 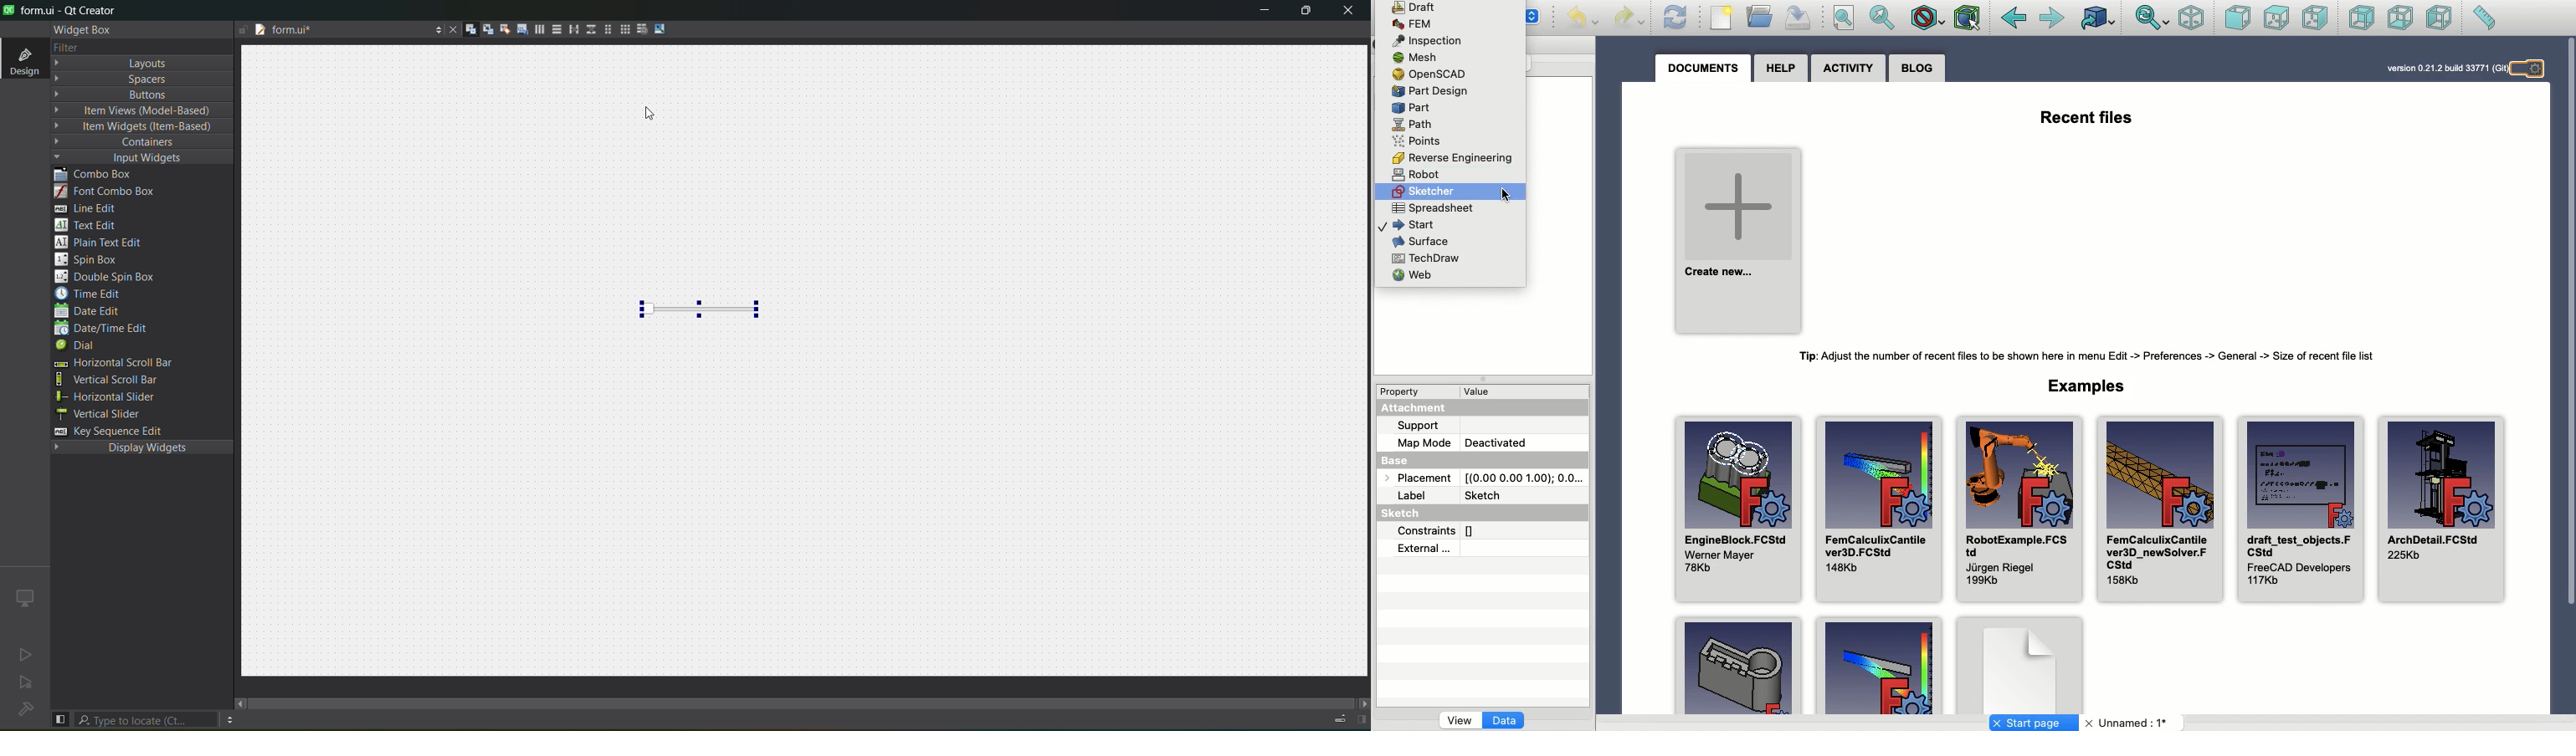 I want to click on Data, so click(x=1506, y=722).